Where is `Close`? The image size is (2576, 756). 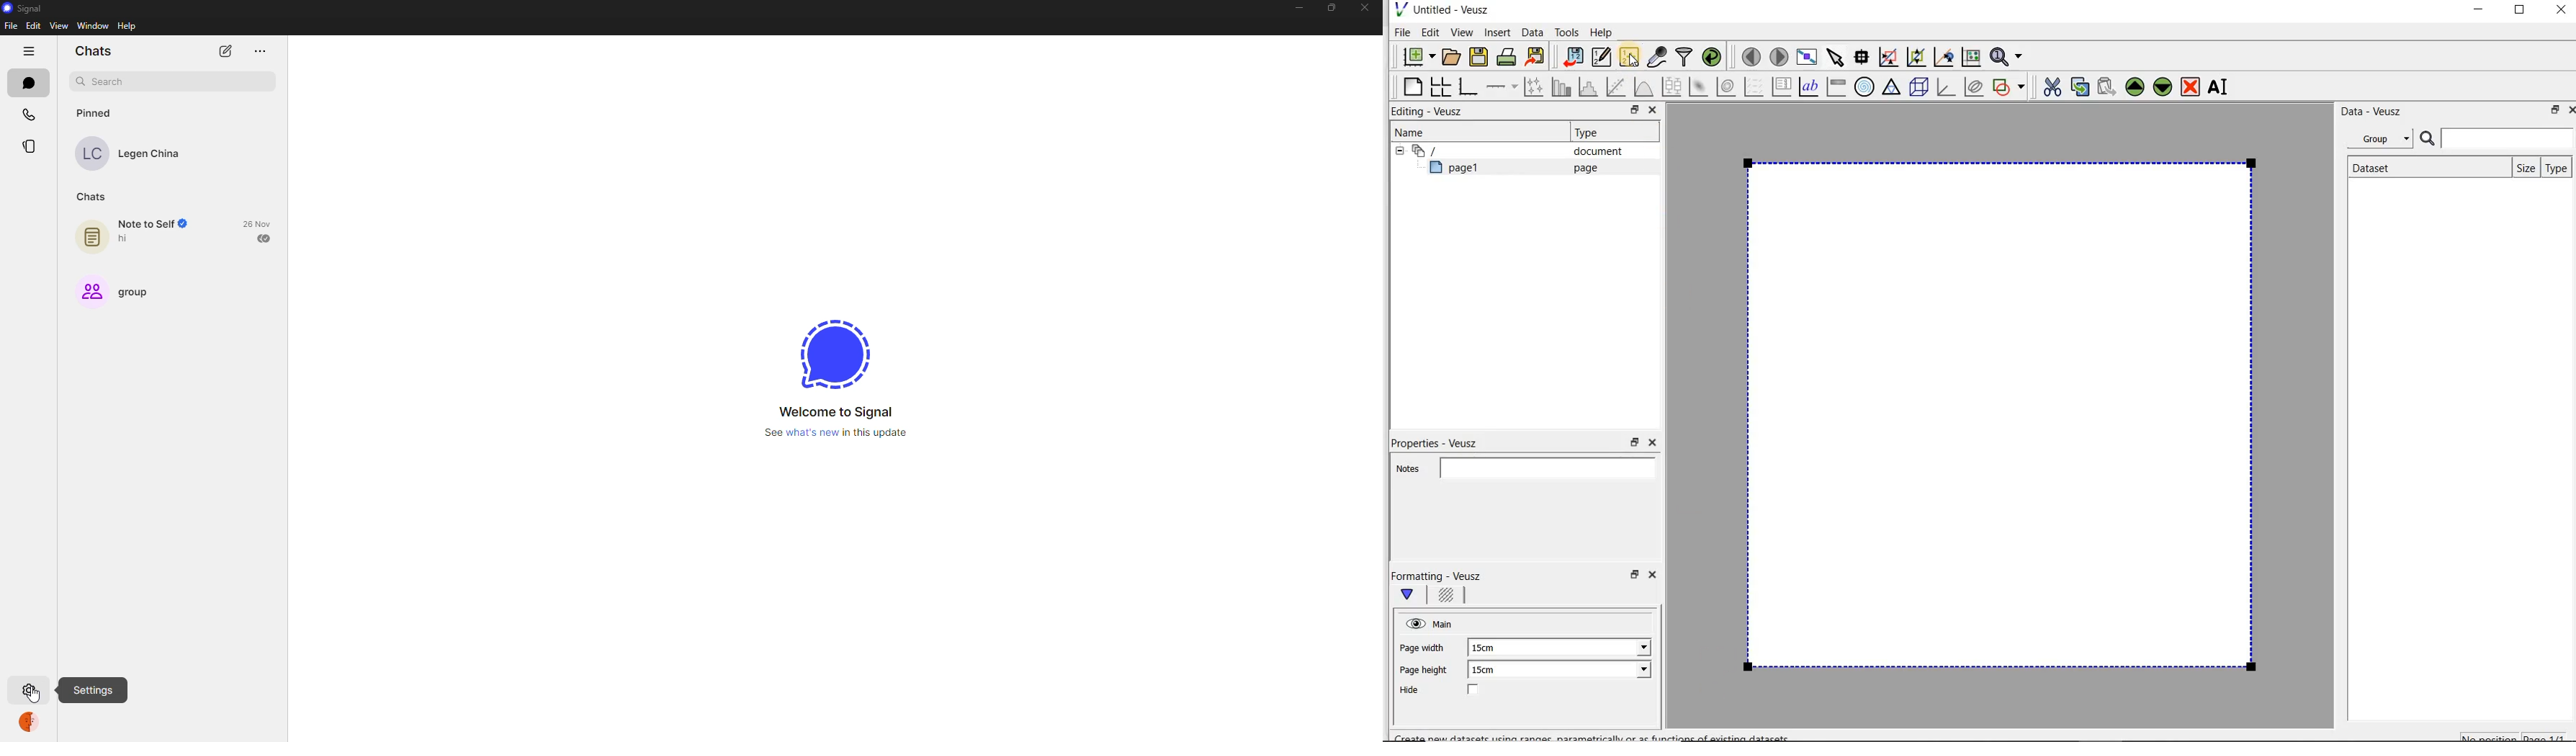
Close is located at coordinates (2569, 109).